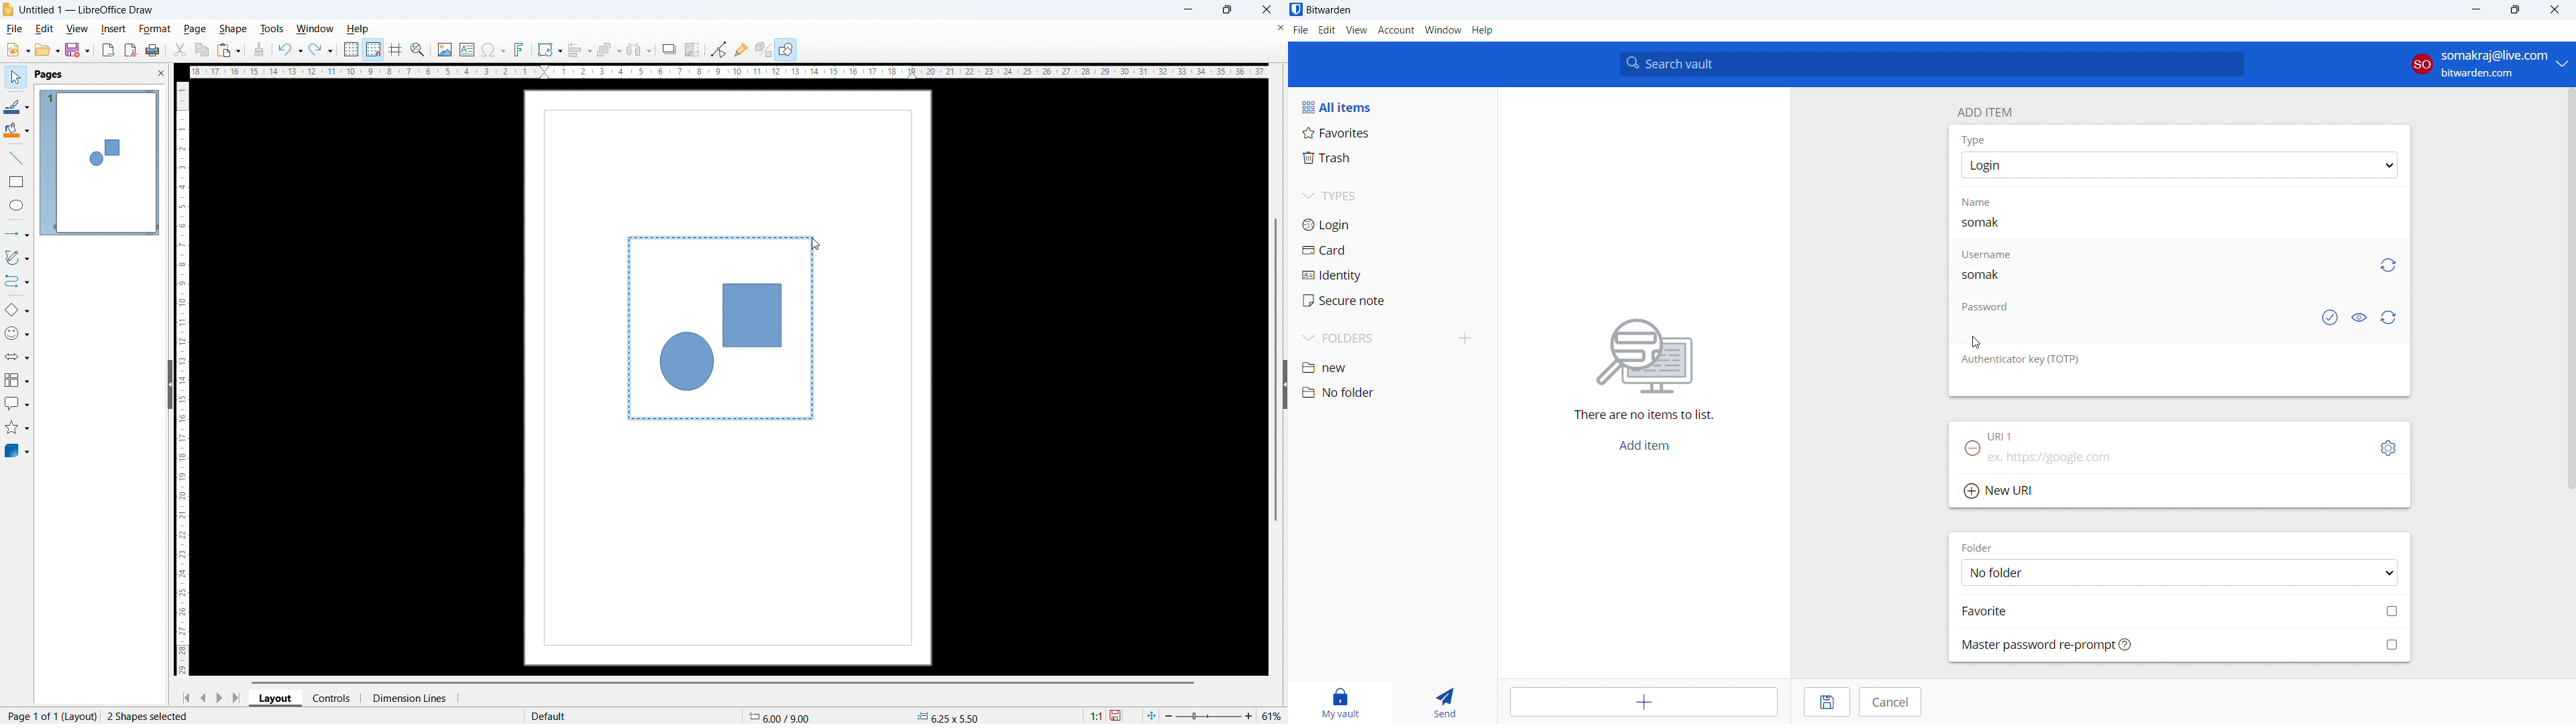 This screenshot has height=728, width=2576. I want to click on document title, so click(87, 10).